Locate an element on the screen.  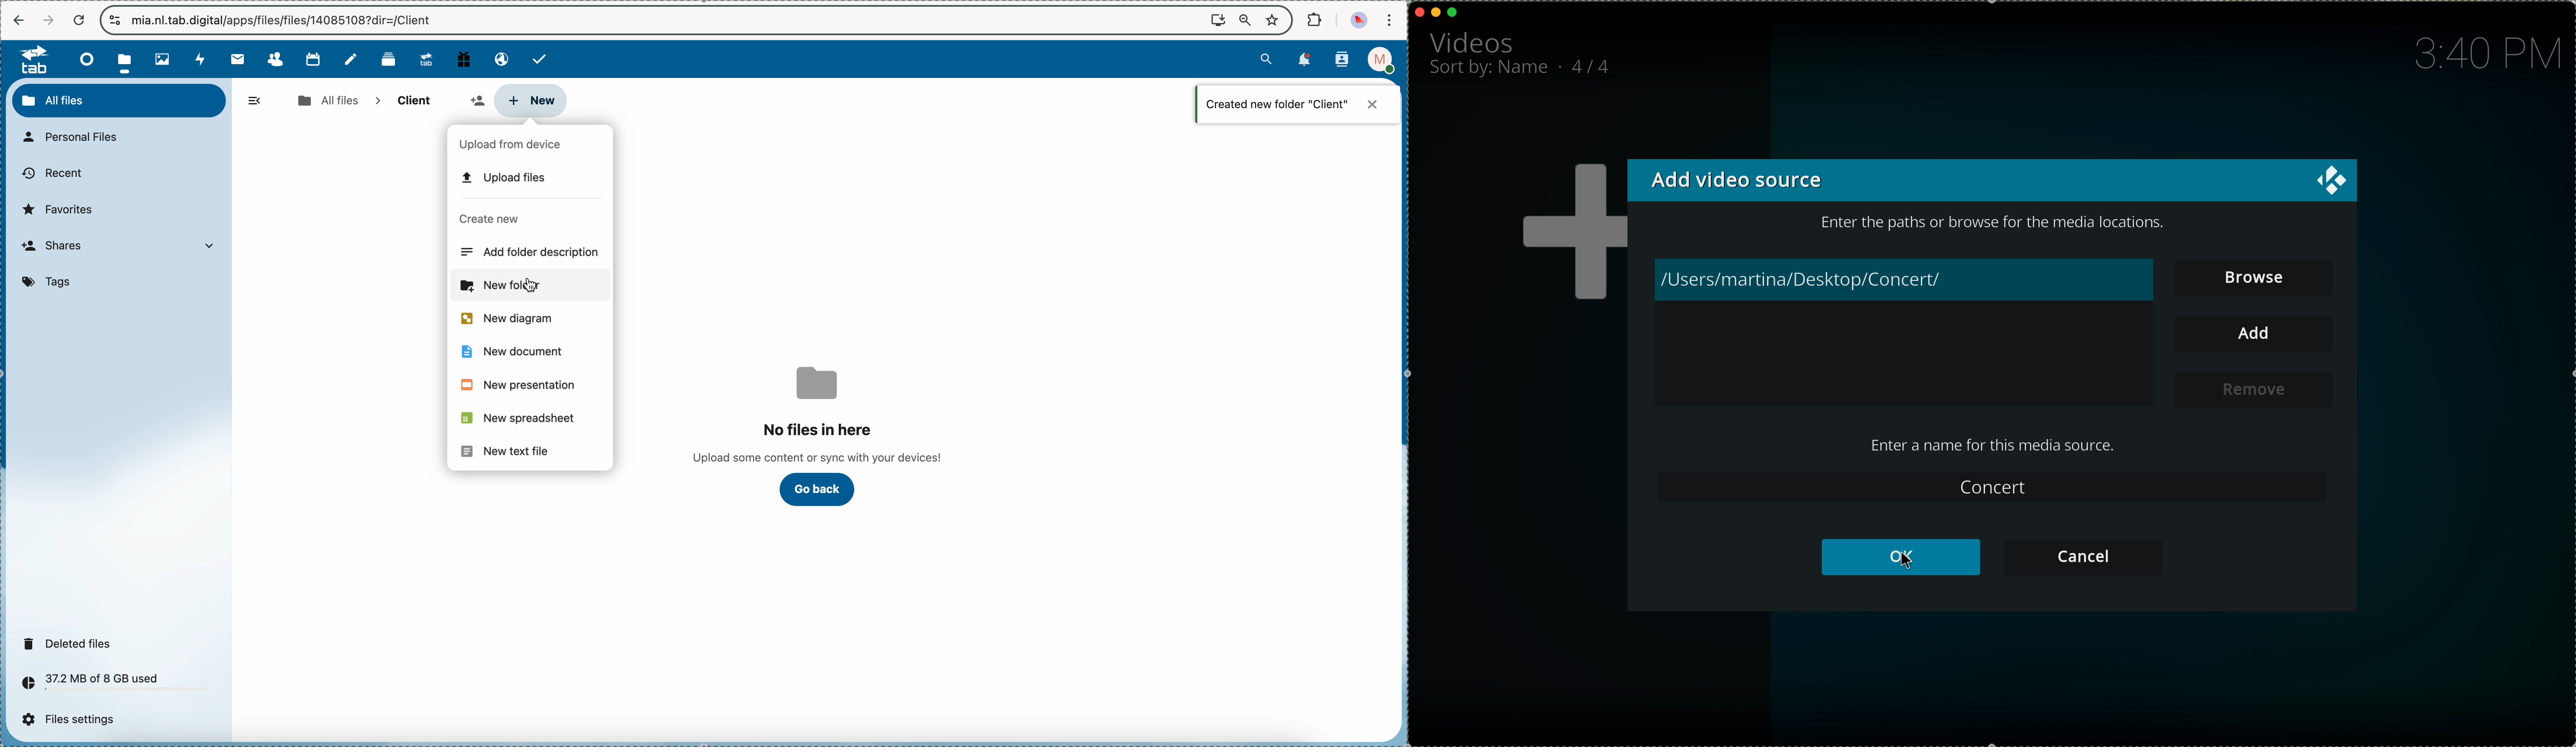
cursor is located at coordinates (535, 285).